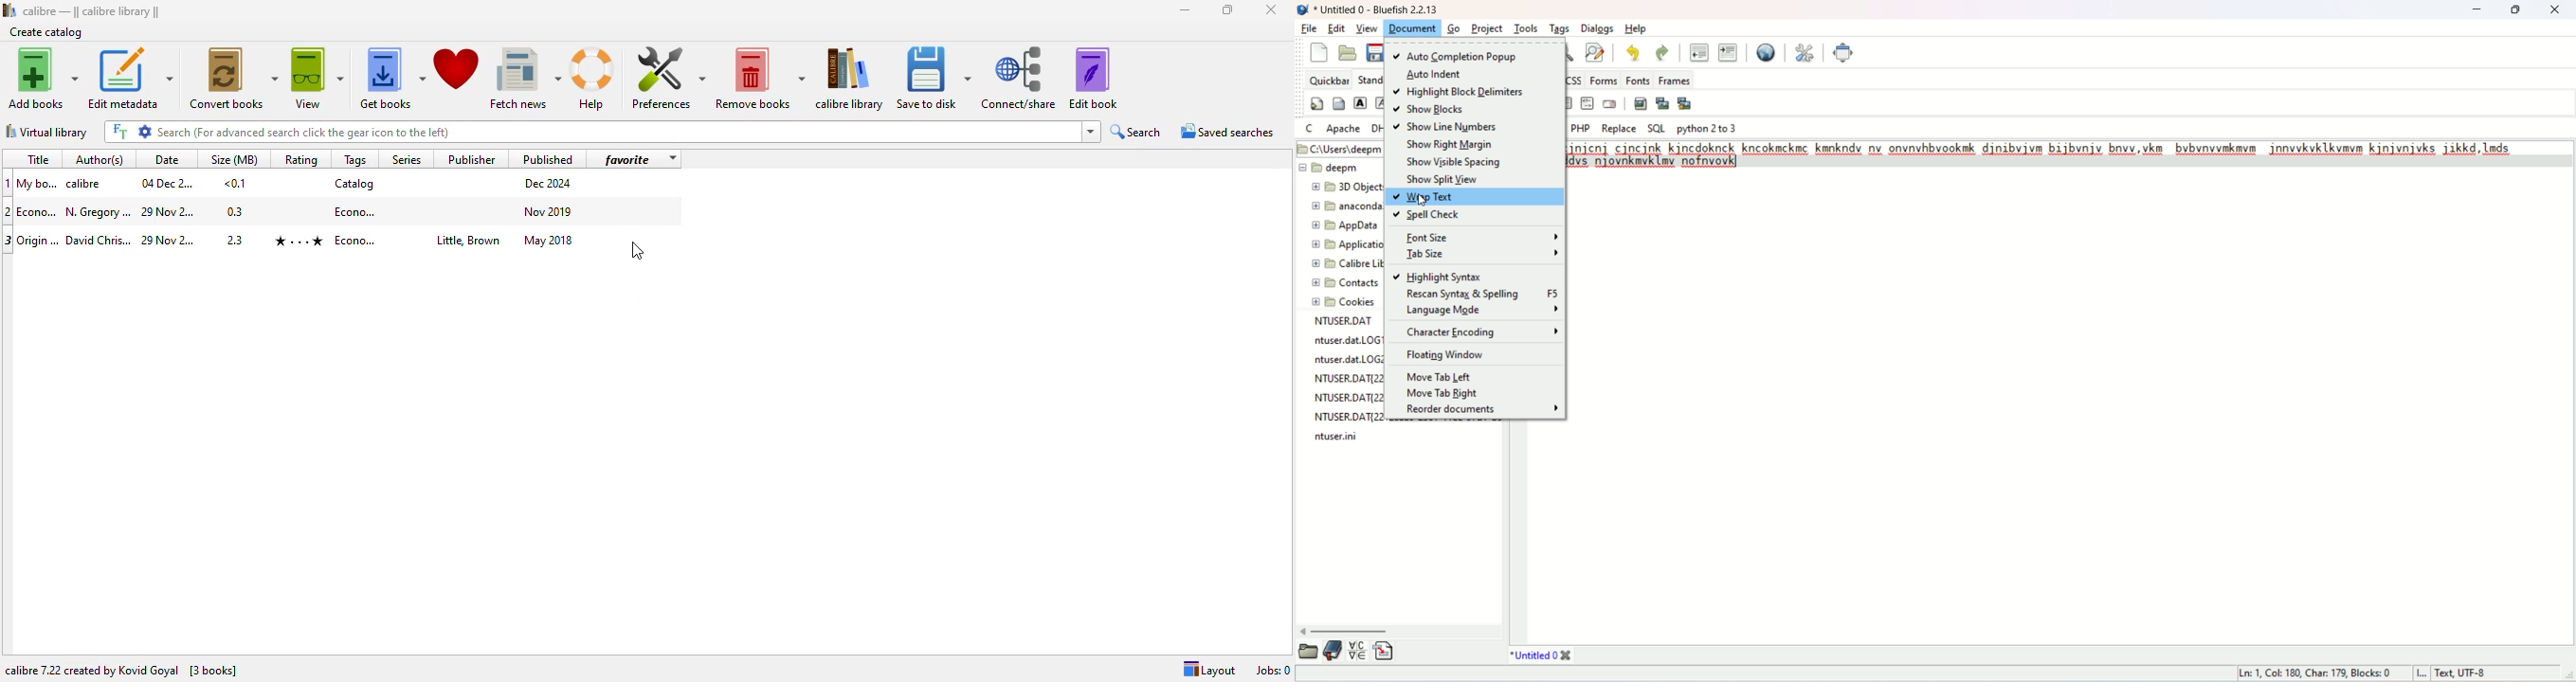  Describe the element at coordinates (671, 159) in the screenshot. I see `dropdown` at that location.